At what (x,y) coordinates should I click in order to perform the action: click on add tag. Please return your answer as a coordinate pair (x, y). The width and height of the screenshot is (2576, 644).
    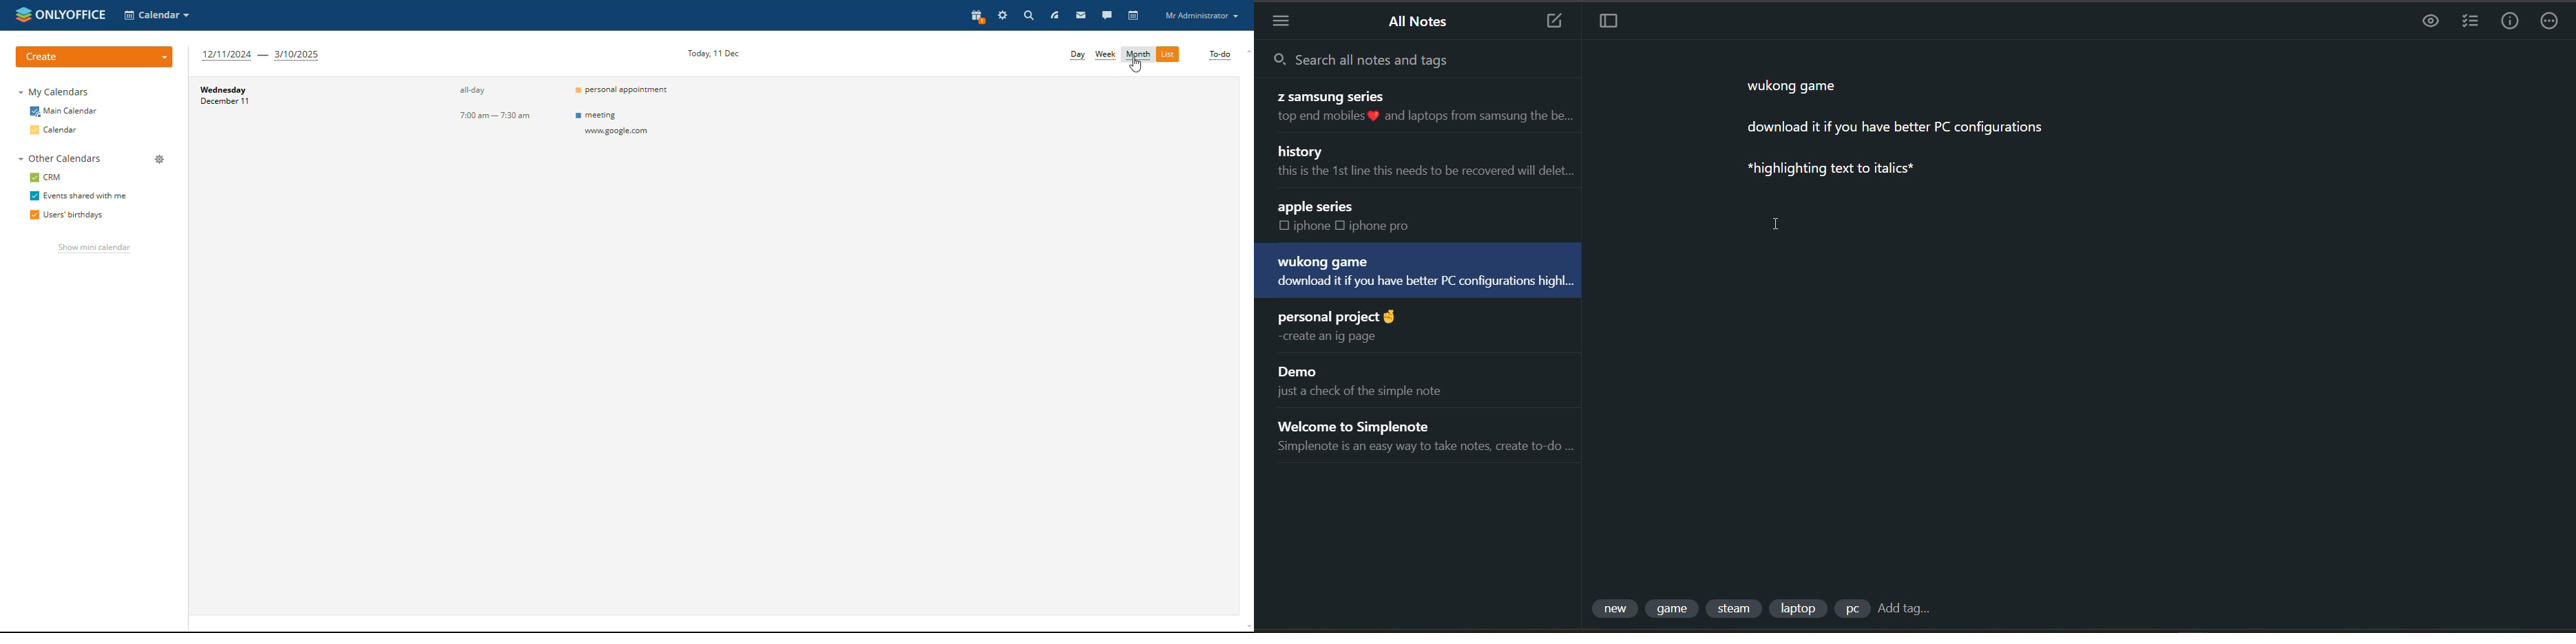
    Looking at the image, I should click on (1909, 610).